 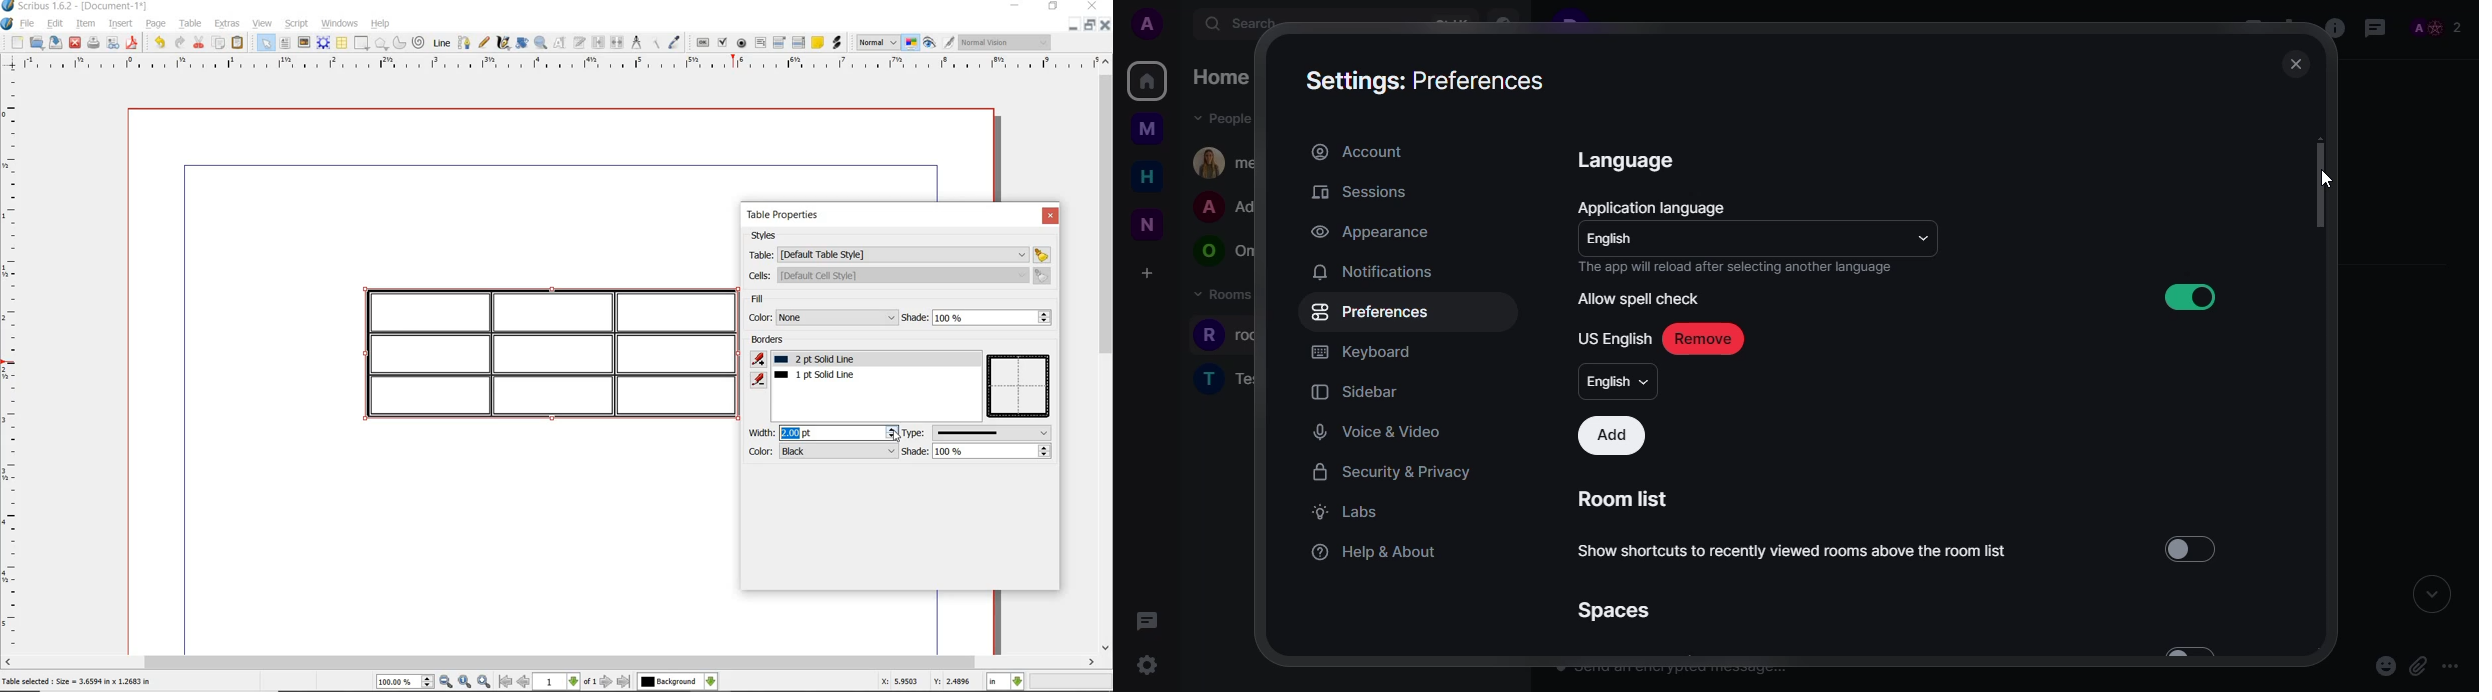 What do you see at coordinates (1148, 24) in the screenshot?
I see `profile` at bounding box center [1148, 24].